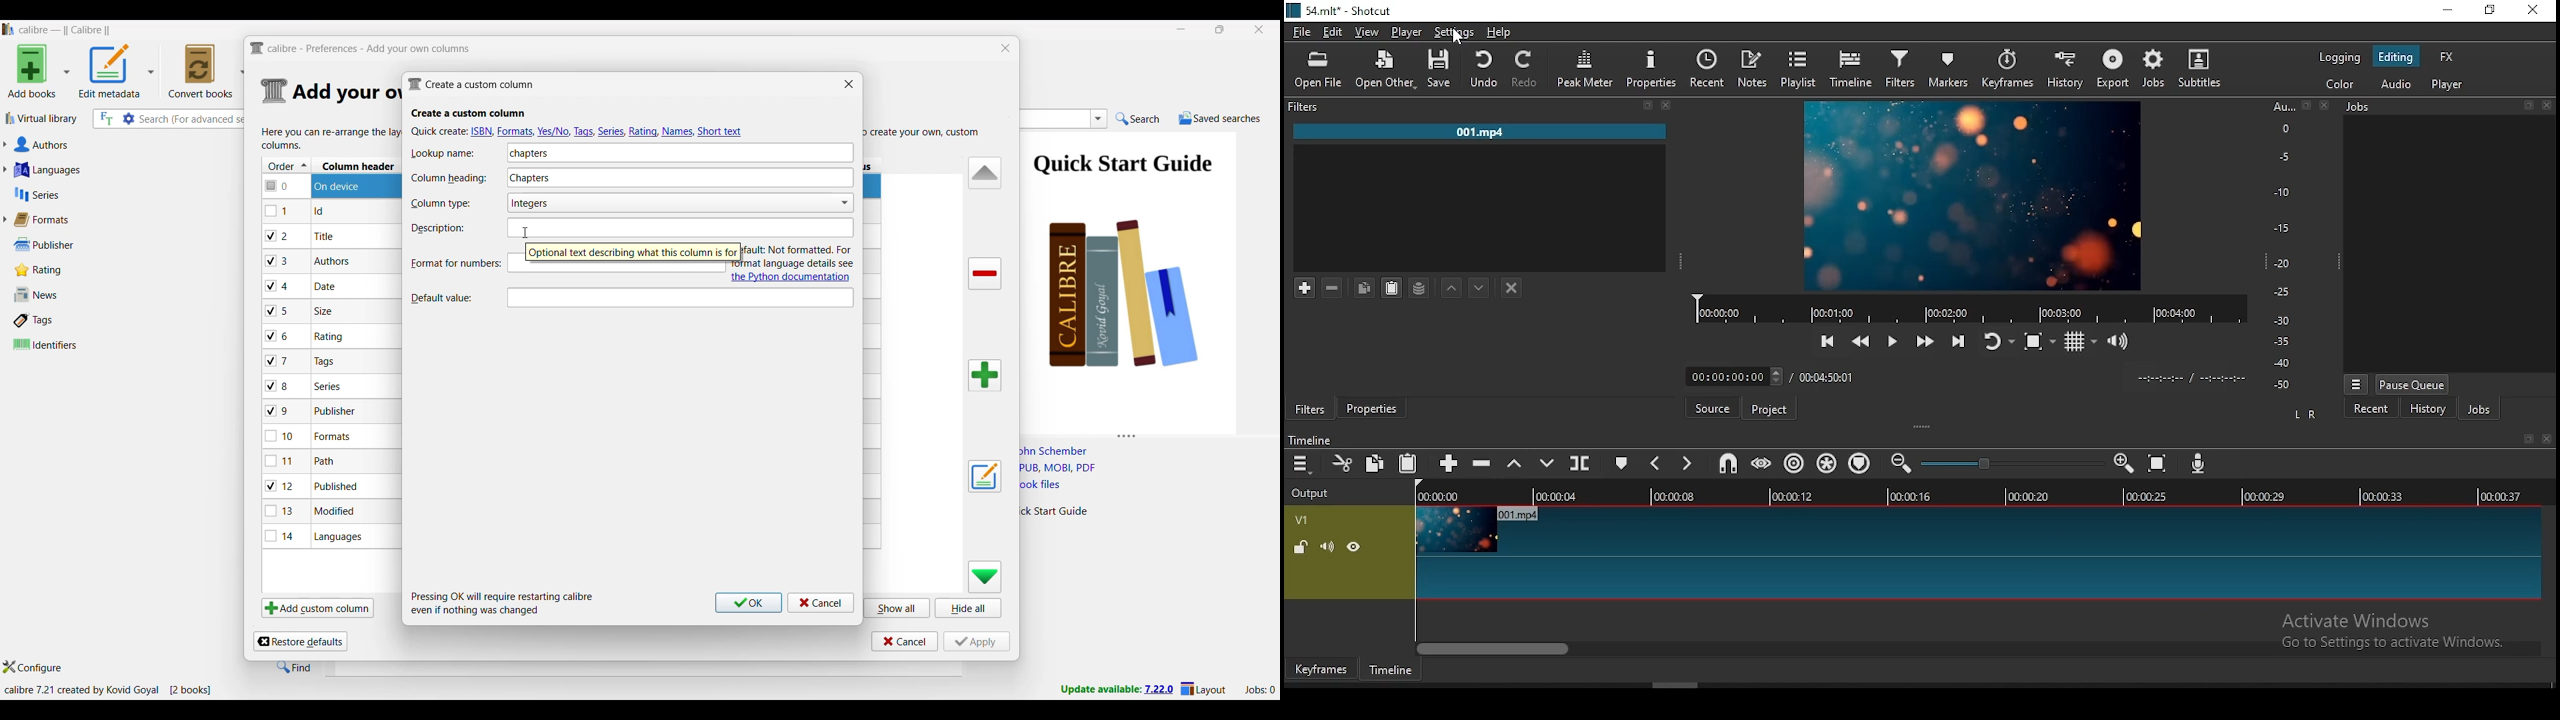  I want to click on Close interface, so click(1259, 29).